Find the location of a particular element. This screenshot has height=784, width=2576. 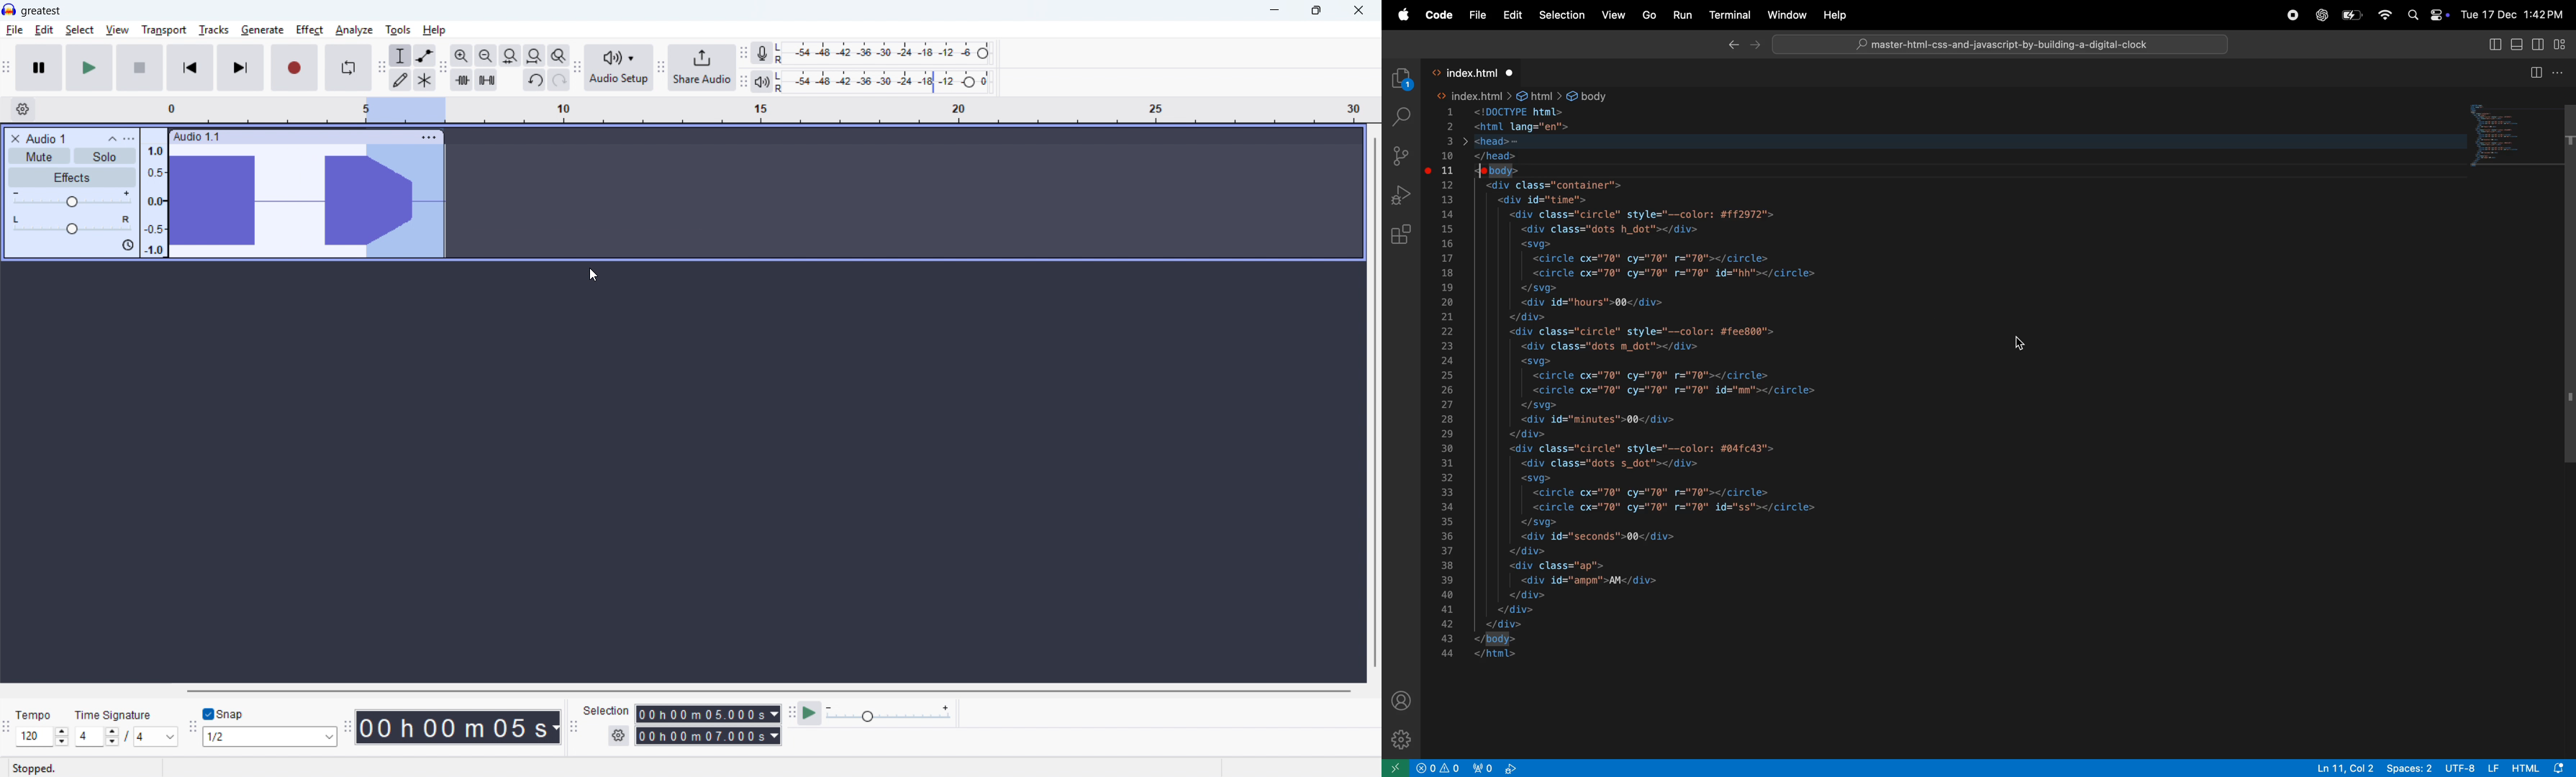

Go is located at coordinates (1649, 15).